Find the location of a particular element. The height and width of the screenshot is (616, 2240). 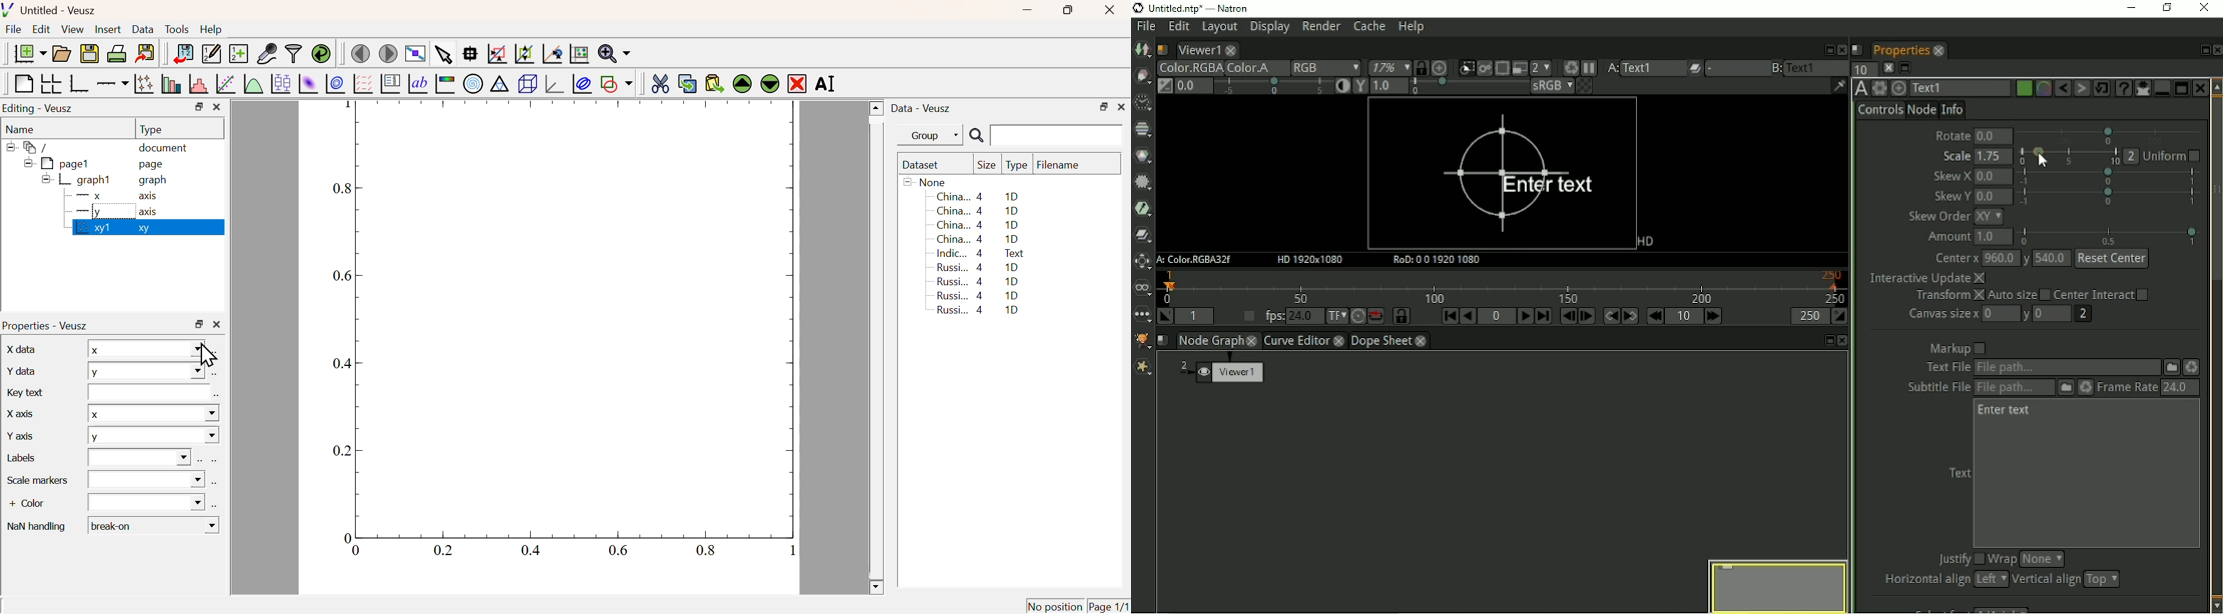

Markup is located at coordinates (1958, 348).